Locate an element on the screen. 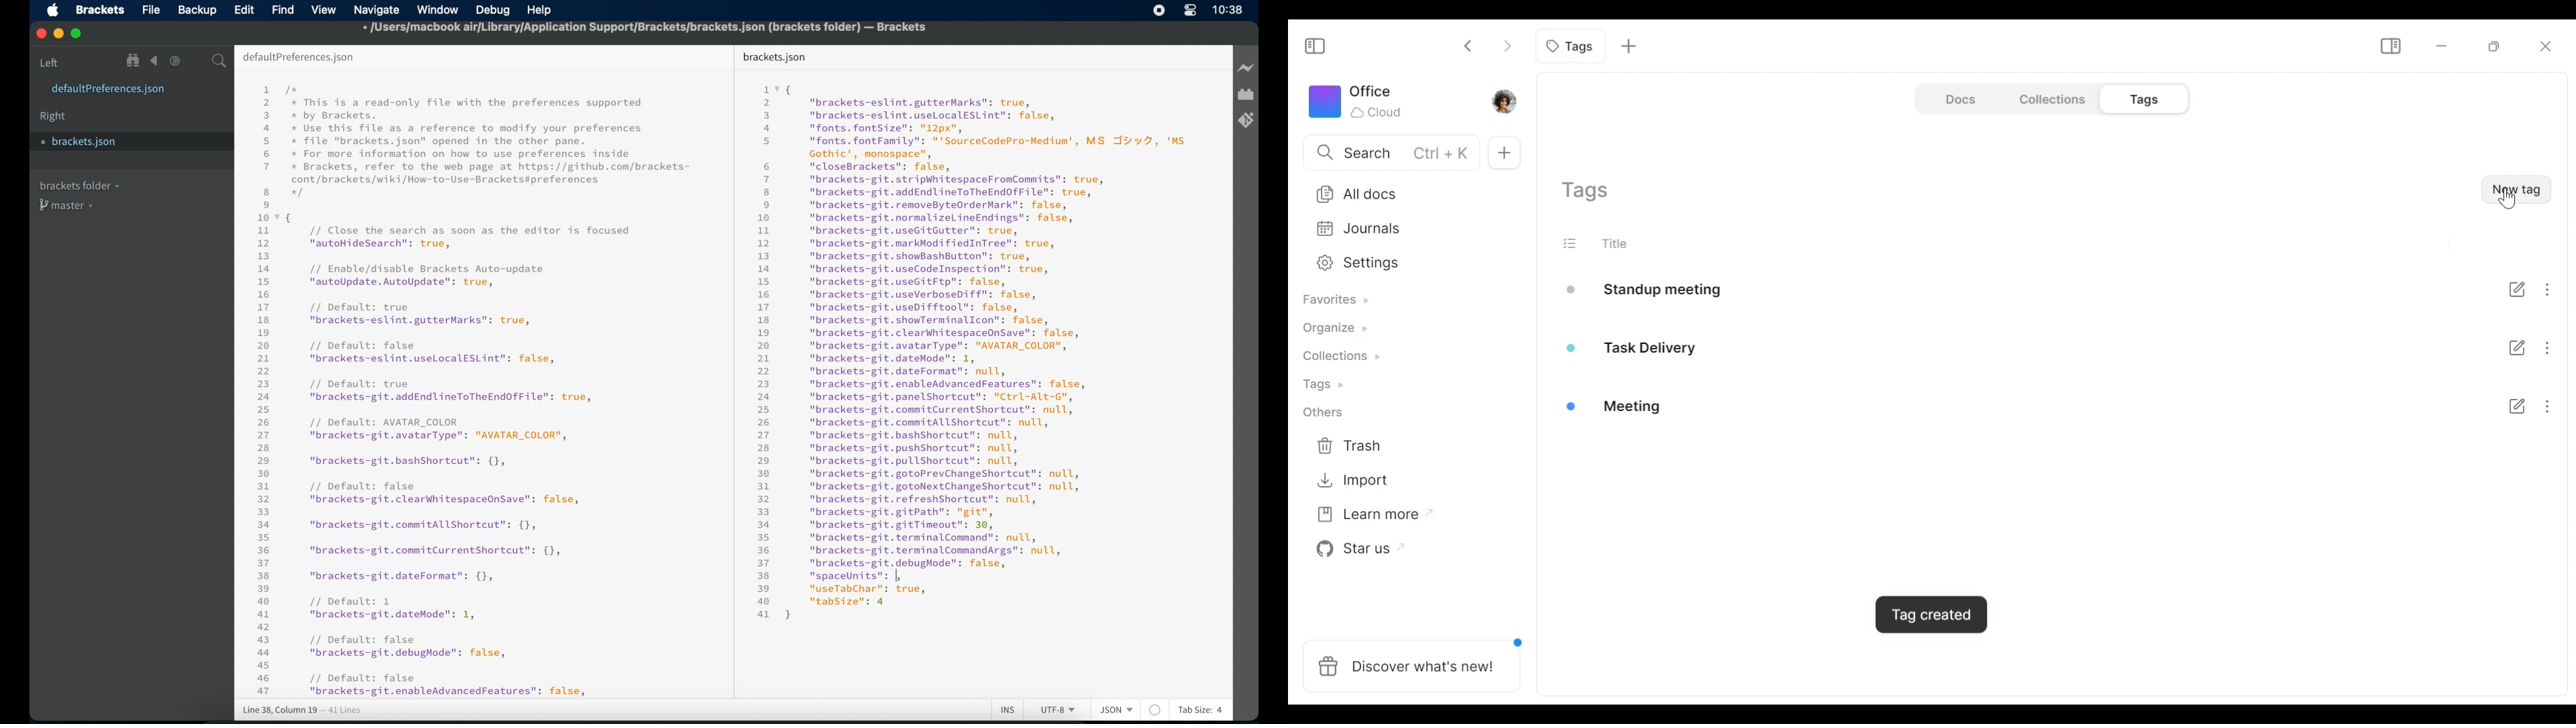 The height and width of the screenshot is (728, 2576). debug is located at coordinates (493, 10).